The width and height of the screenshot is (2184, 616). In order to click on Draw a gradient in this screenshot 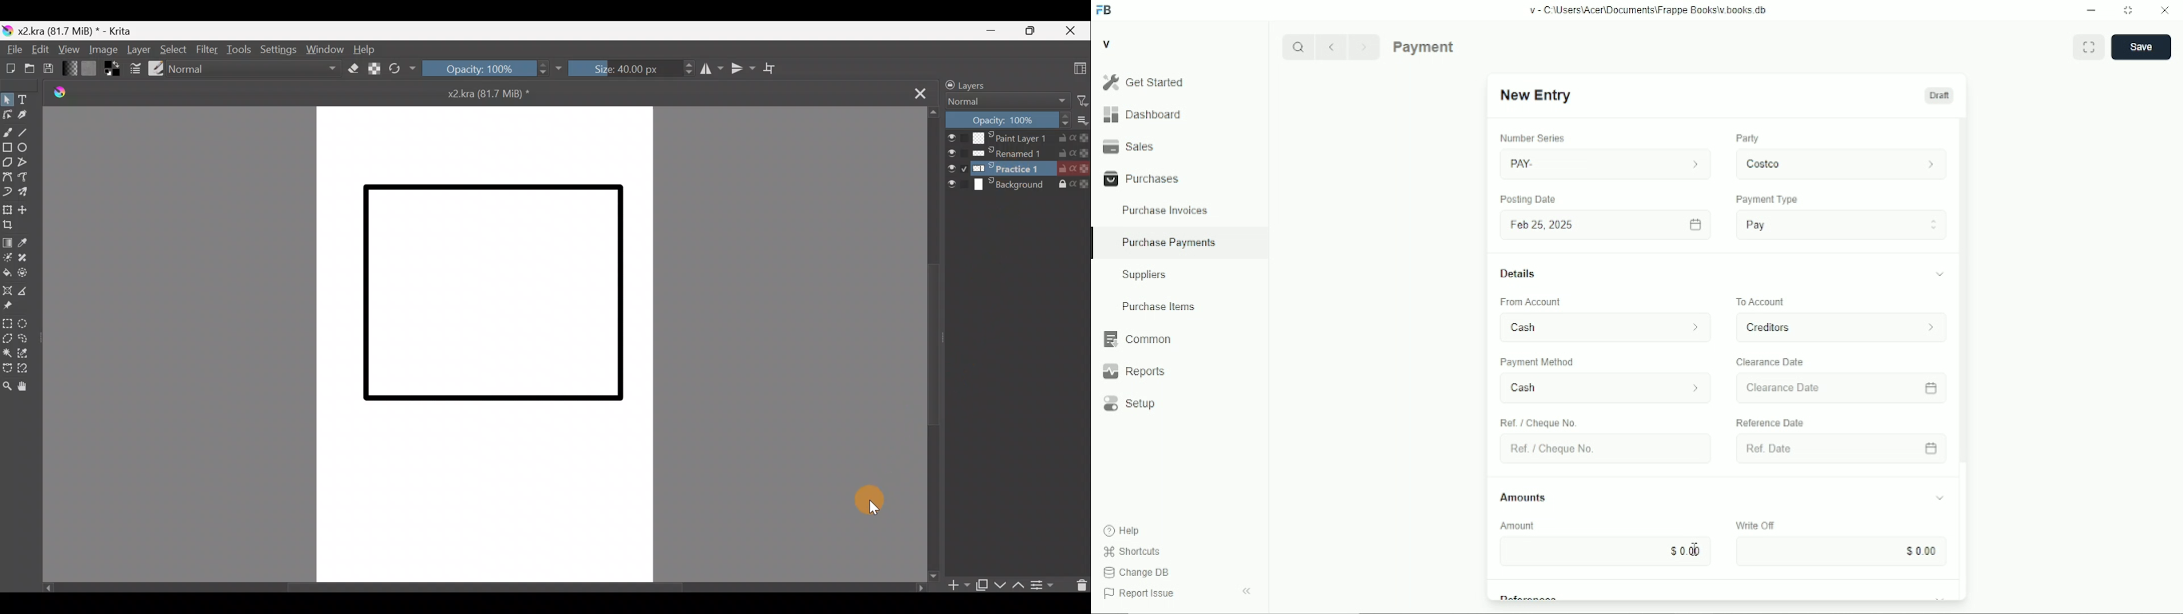, I will do `click(7, 243)`.